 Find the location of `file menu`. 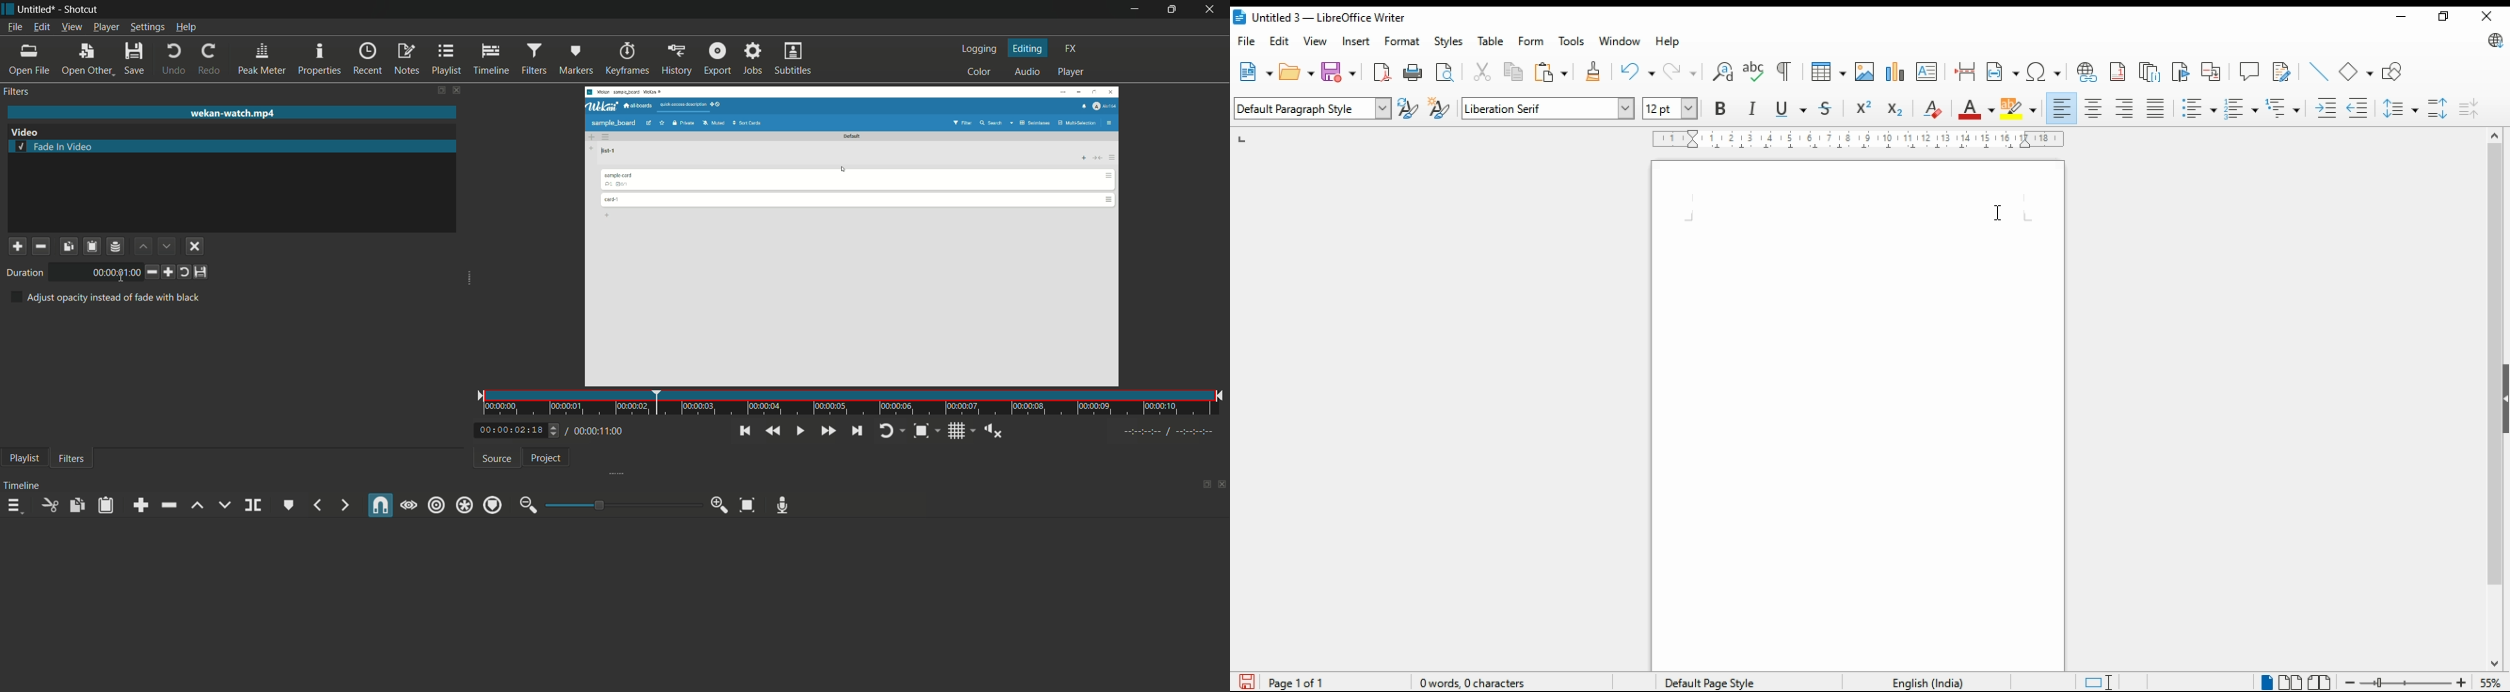

file menu is located at coordinates (13, 28).